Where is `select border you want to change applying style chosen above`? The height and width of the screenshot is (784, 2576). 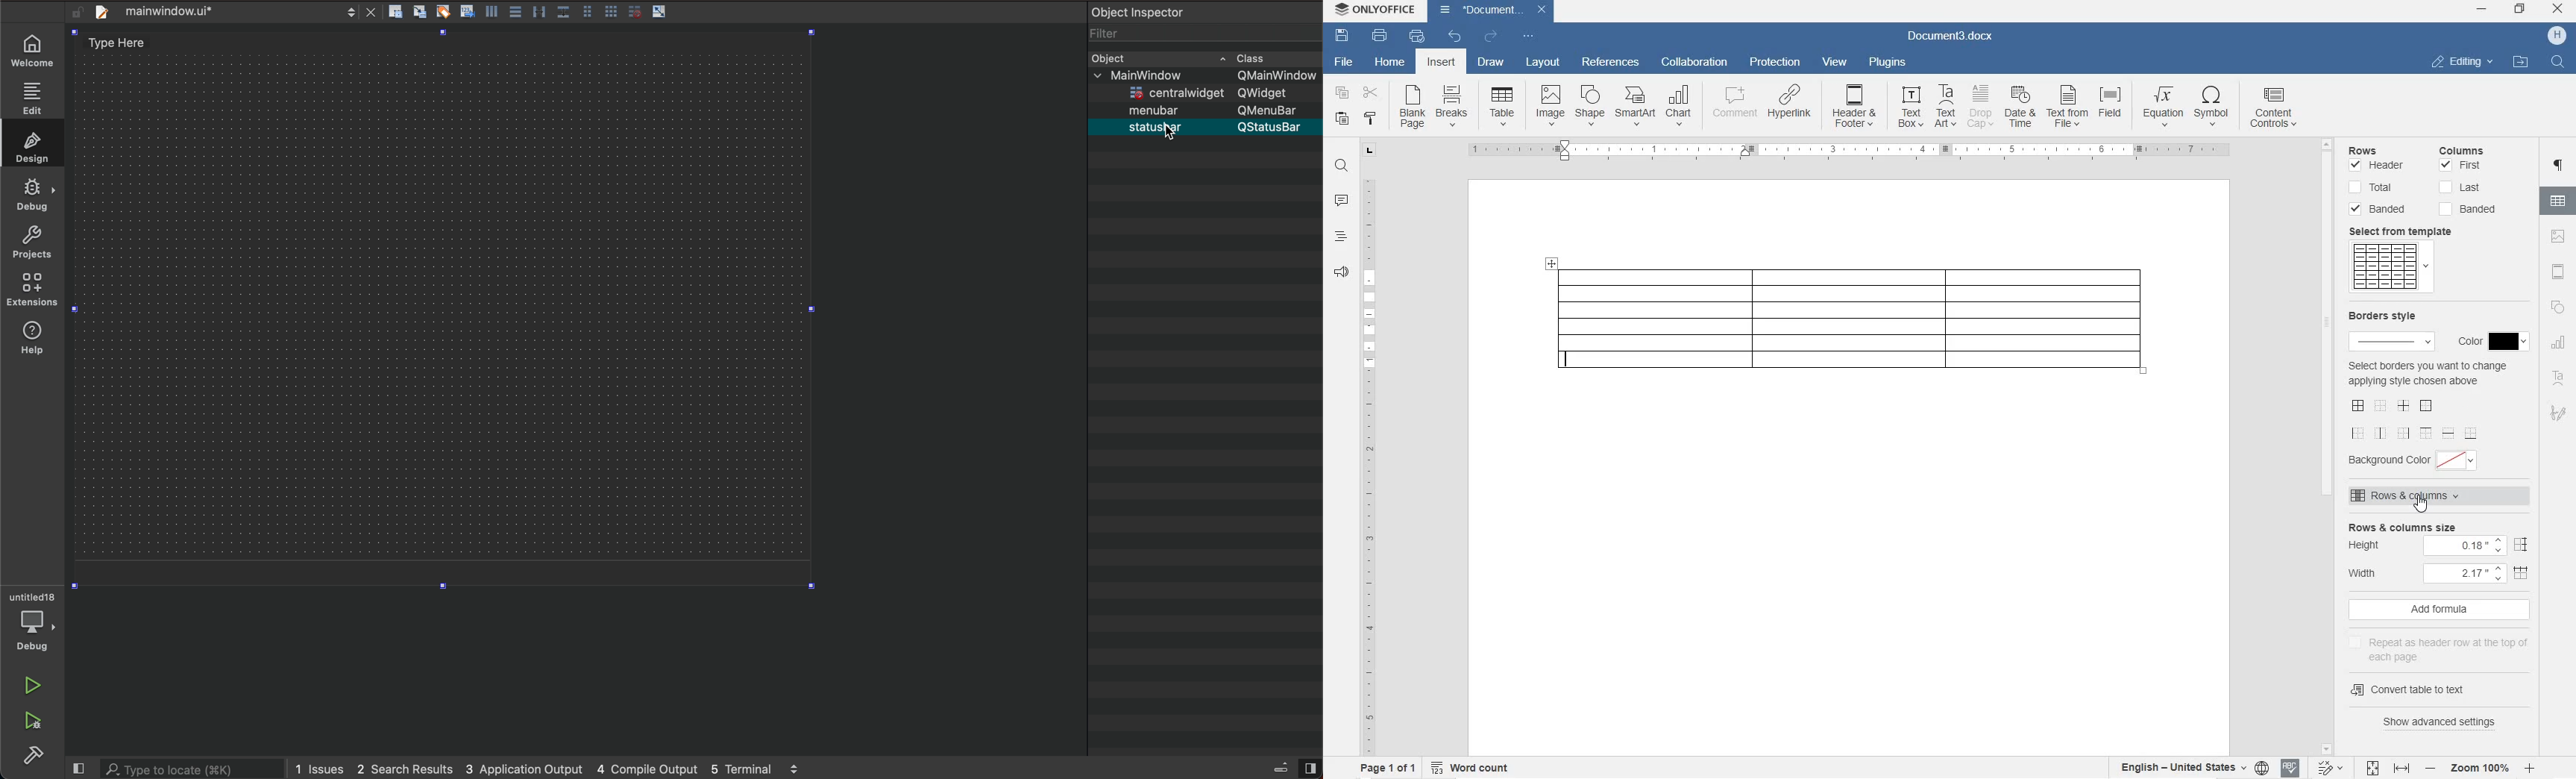 select border you want to change applying style chosen above is located at coordinates (2428, 399).